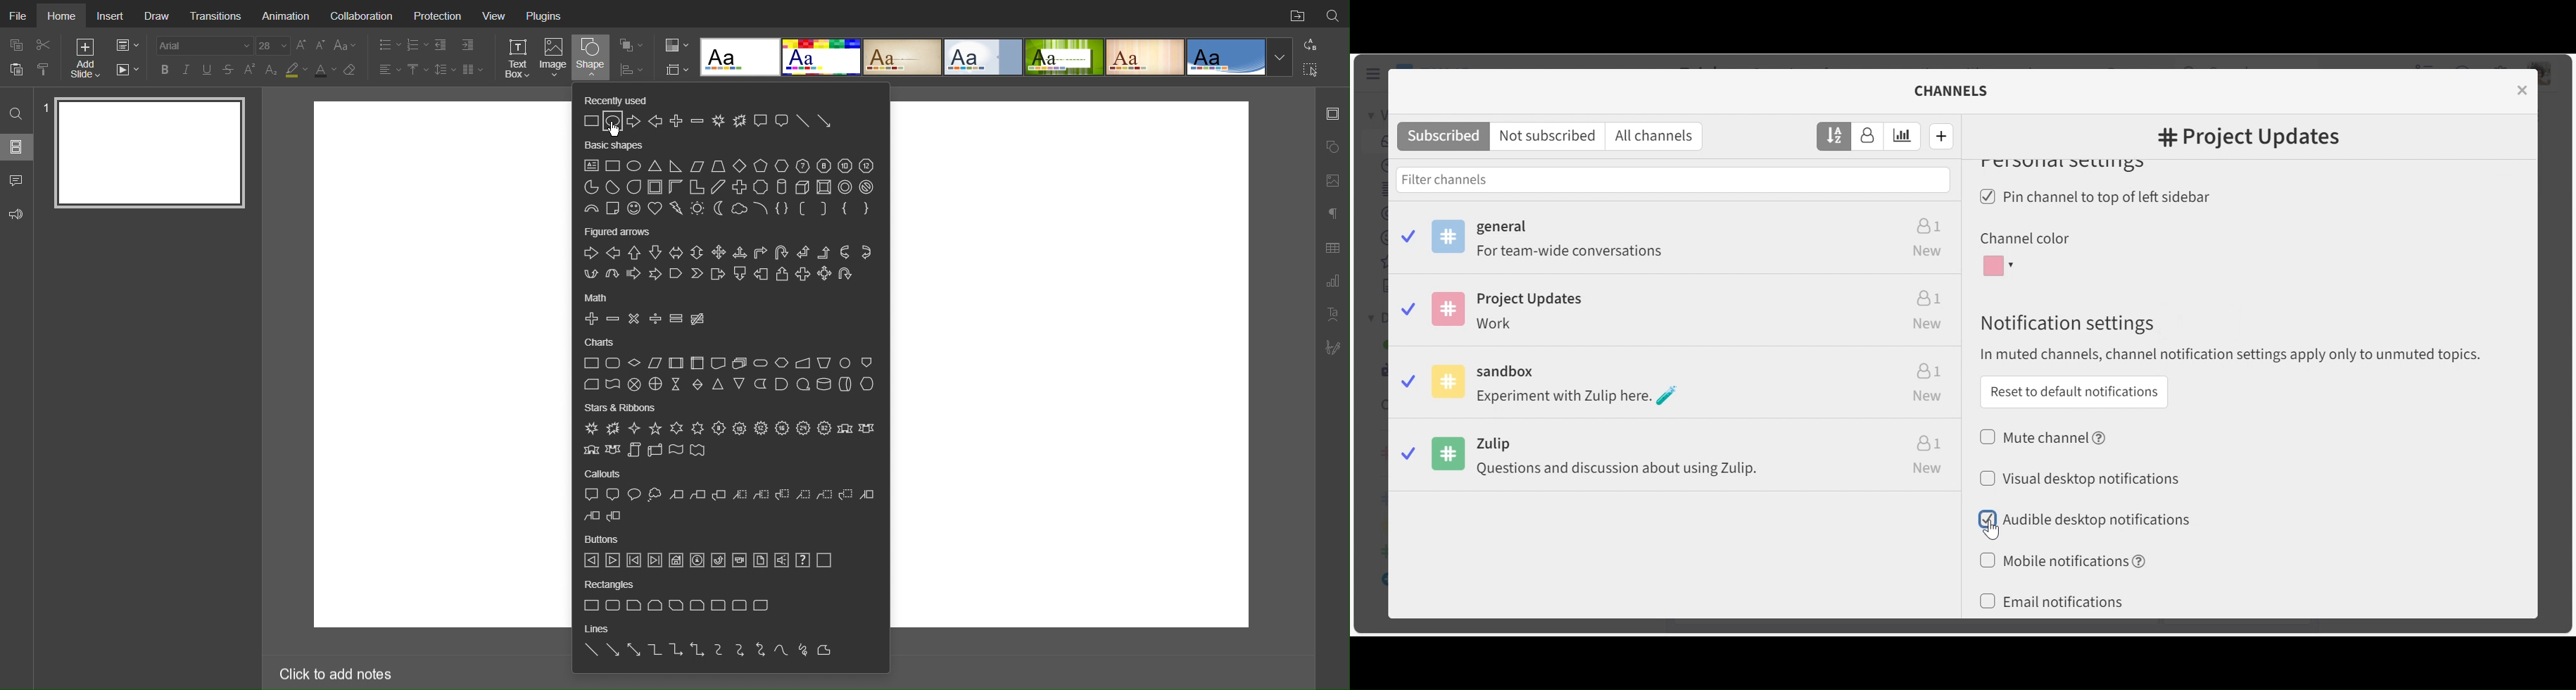  I want to click on Bullet List, so click(386, 45).